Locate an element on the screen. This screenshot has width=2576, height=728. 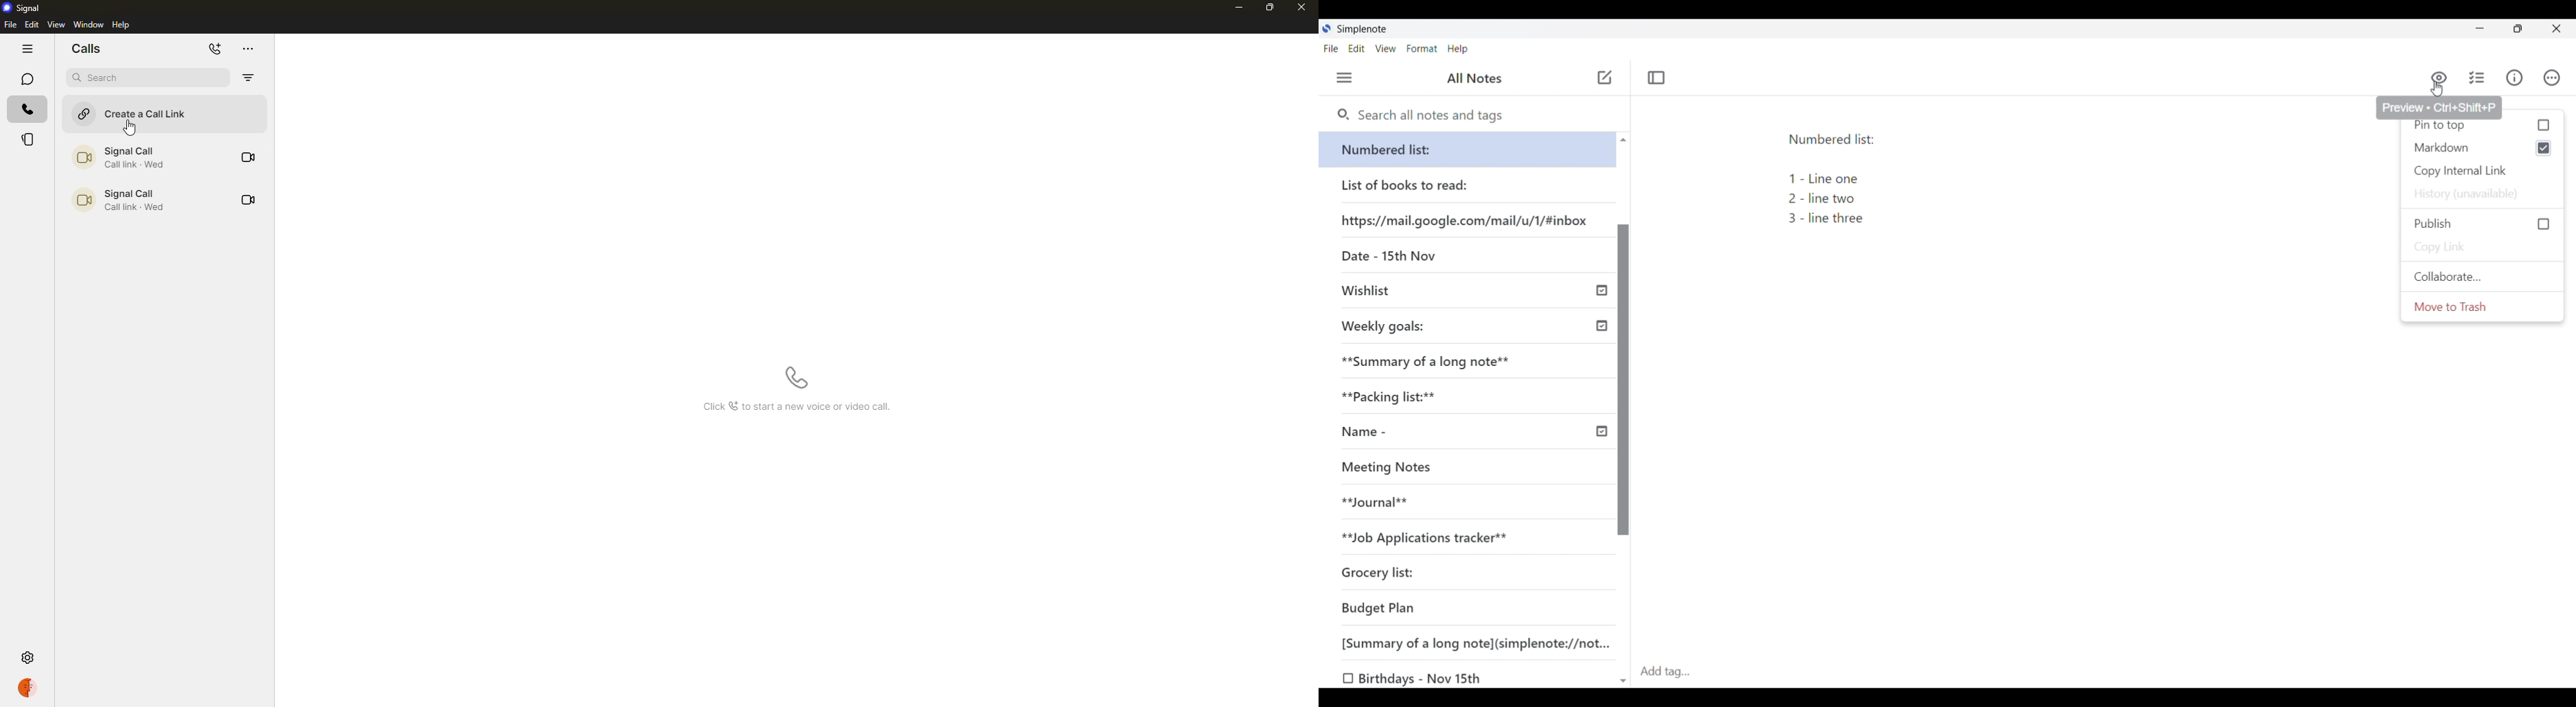
View menu is located at coordinates (1385, 48).